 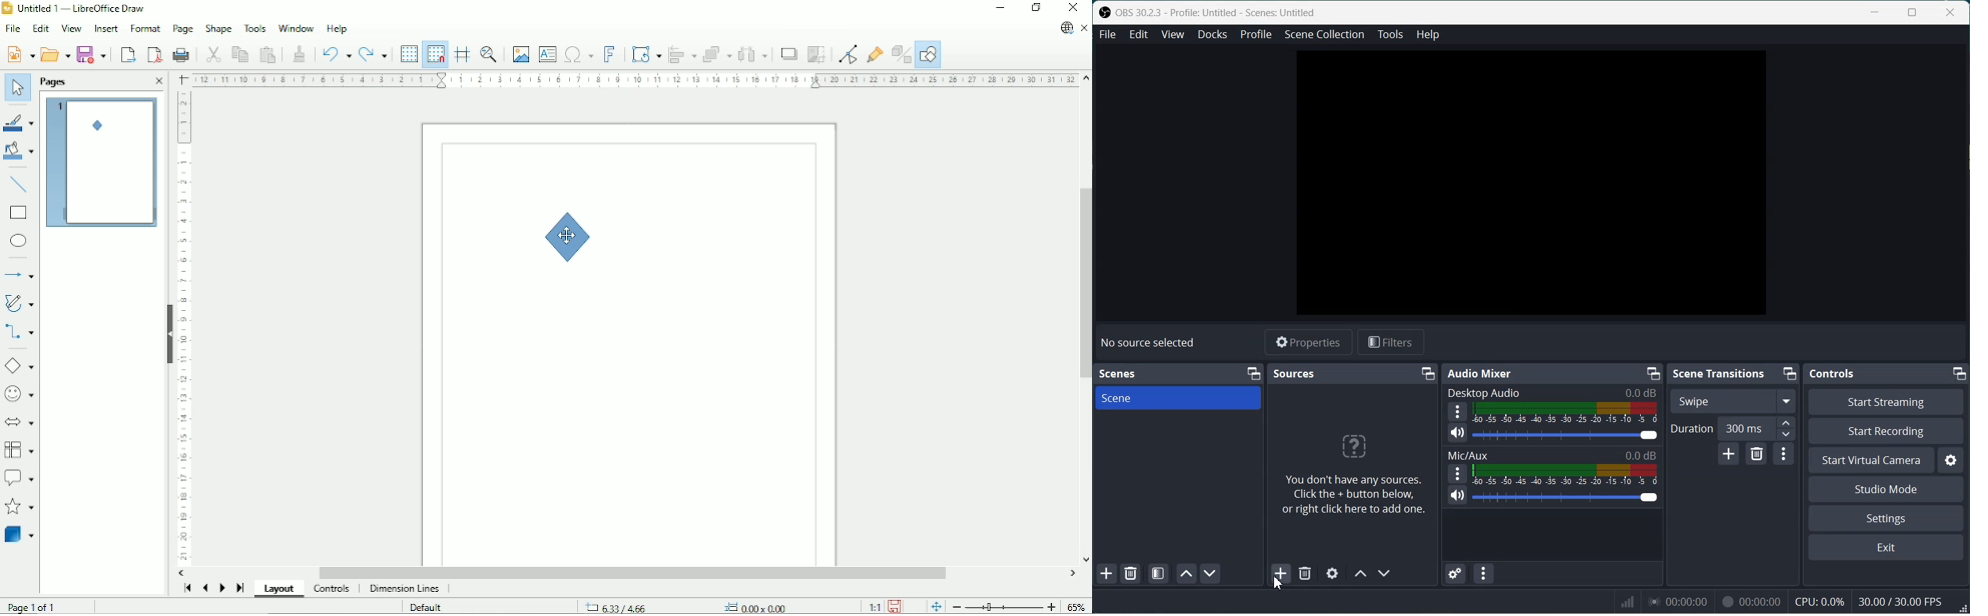 What do you see at coordinates (1253, 372) in the screenshot?
I see `Minimize` at bounding box center [1253, 372].